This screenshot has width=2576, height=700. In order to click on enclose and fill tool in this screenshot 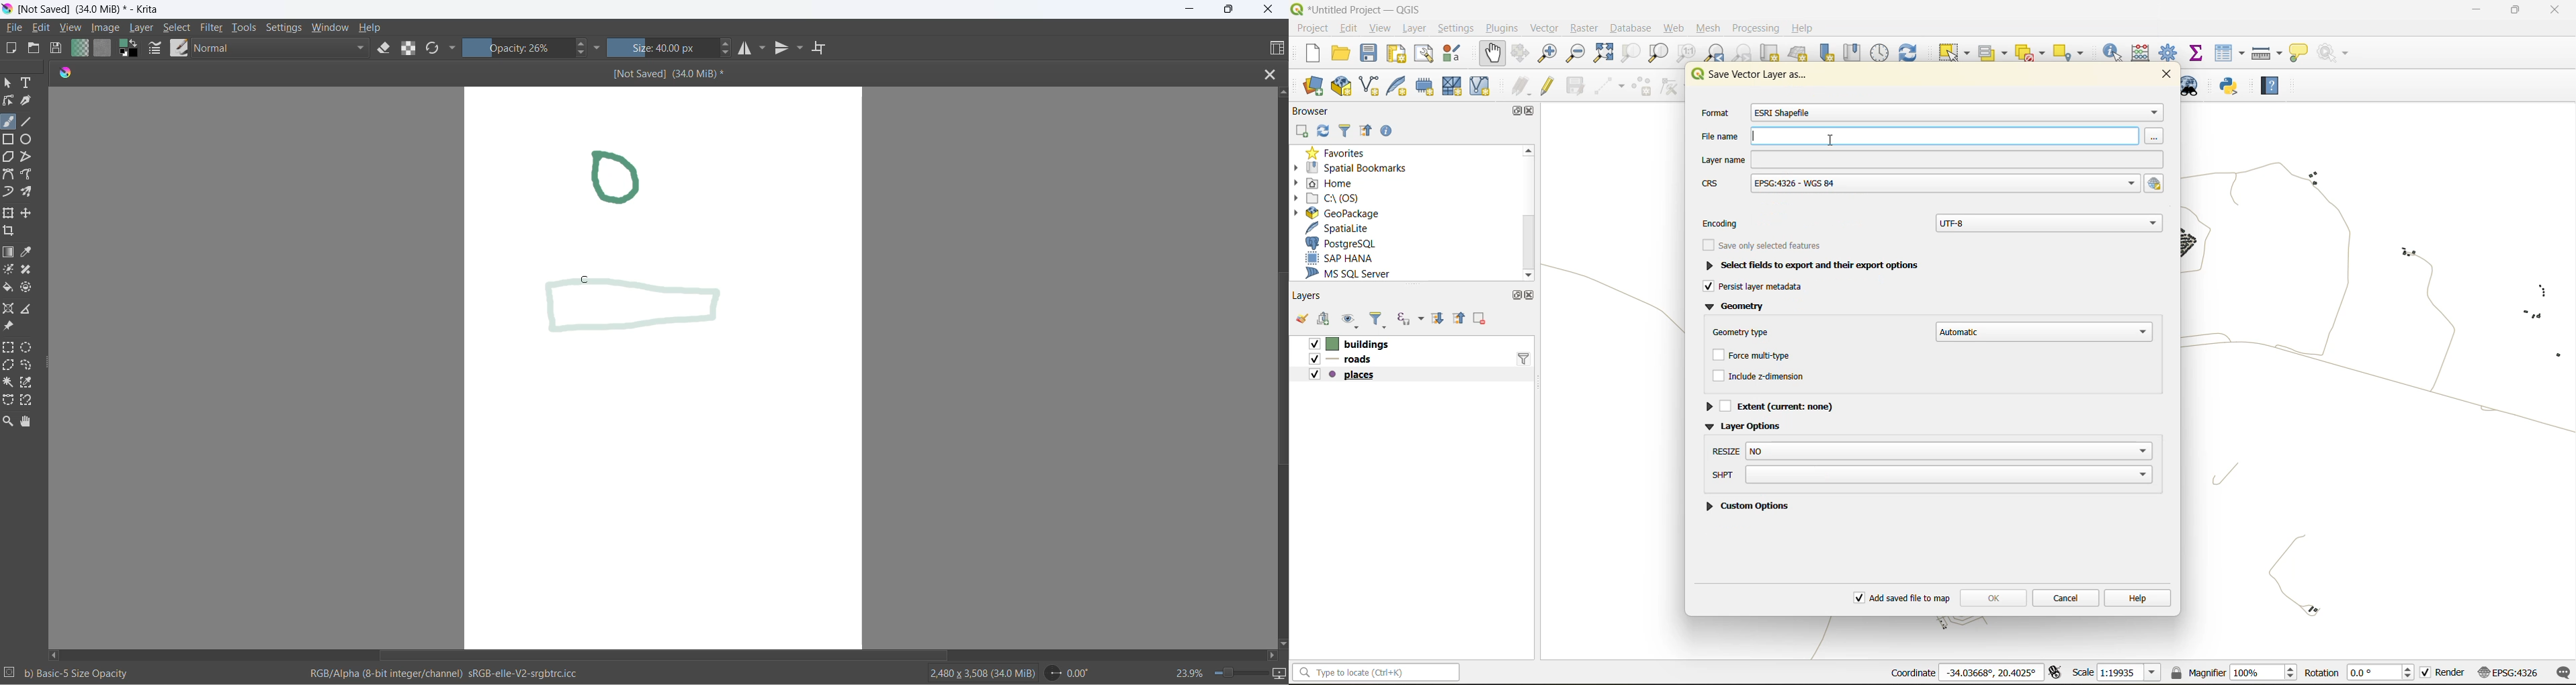, I will do `click(30, 286)`.